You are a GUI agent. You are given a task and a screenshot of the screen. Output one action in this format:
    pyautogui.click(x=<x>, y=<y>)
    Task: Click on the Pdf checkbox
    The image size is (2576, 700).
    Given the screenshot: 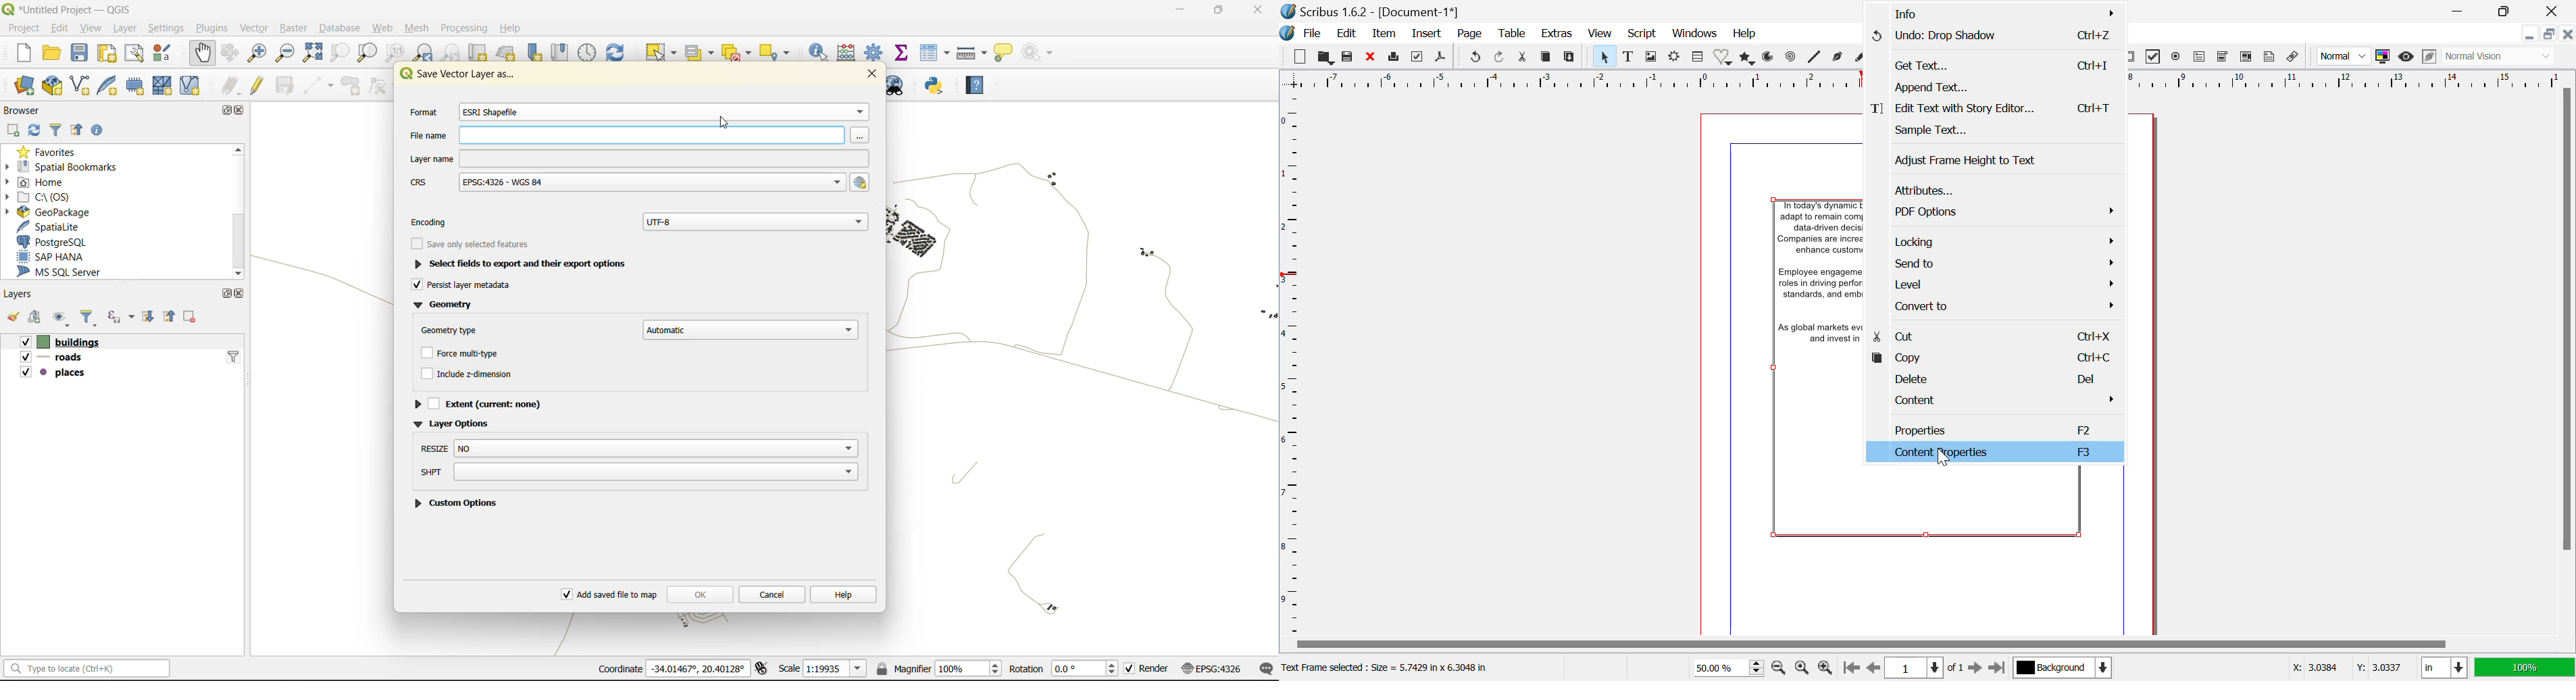 What is the action you would take?
    pyautogui.click(x=2154, y=57)
    